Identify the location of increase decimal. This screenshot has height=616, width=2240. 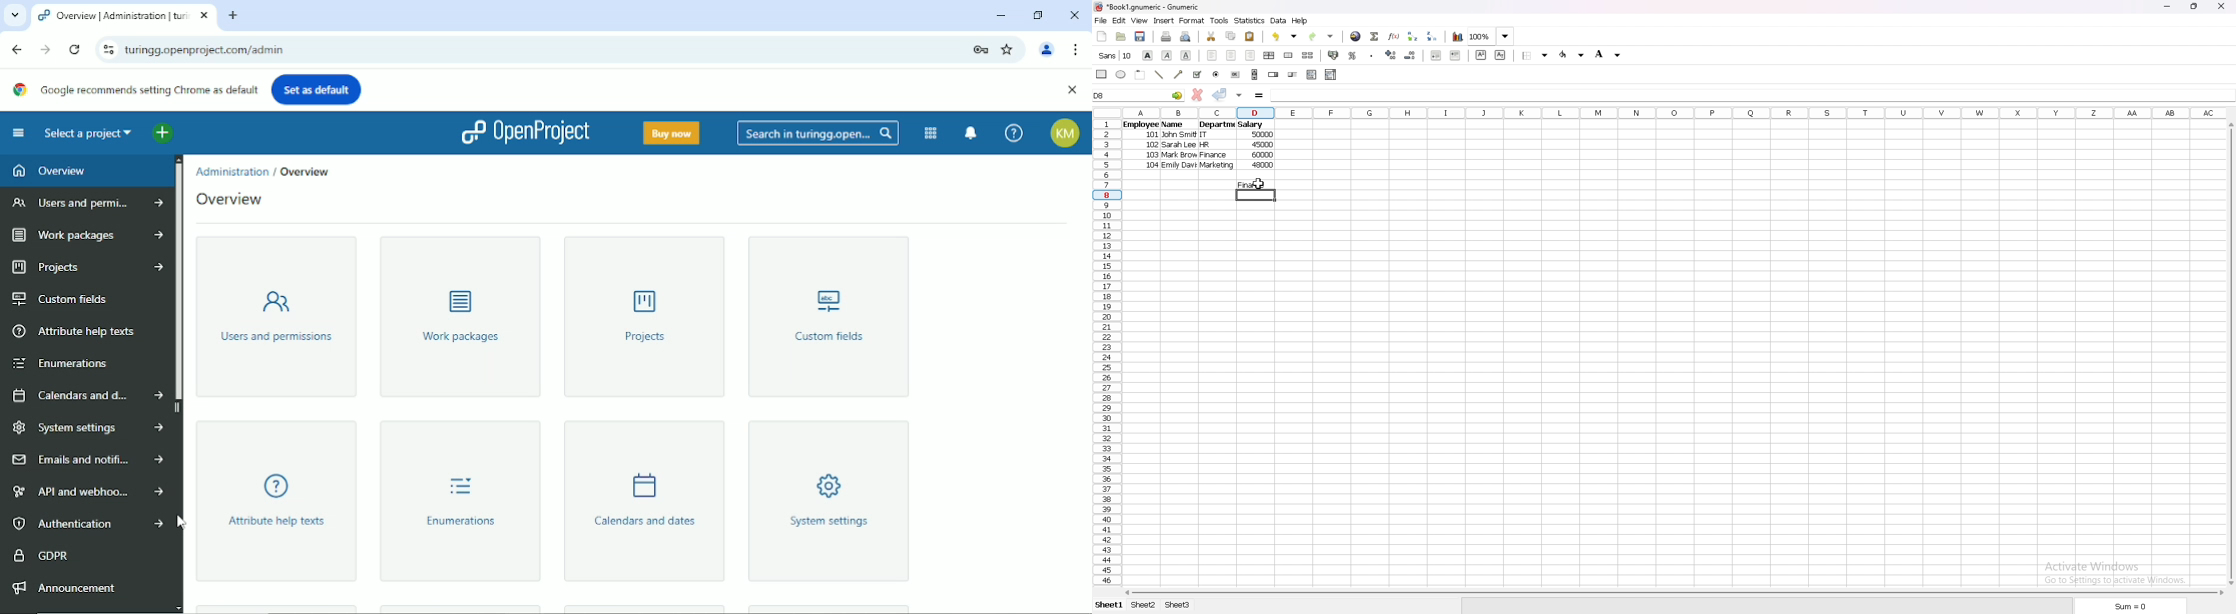
(1391, 55).